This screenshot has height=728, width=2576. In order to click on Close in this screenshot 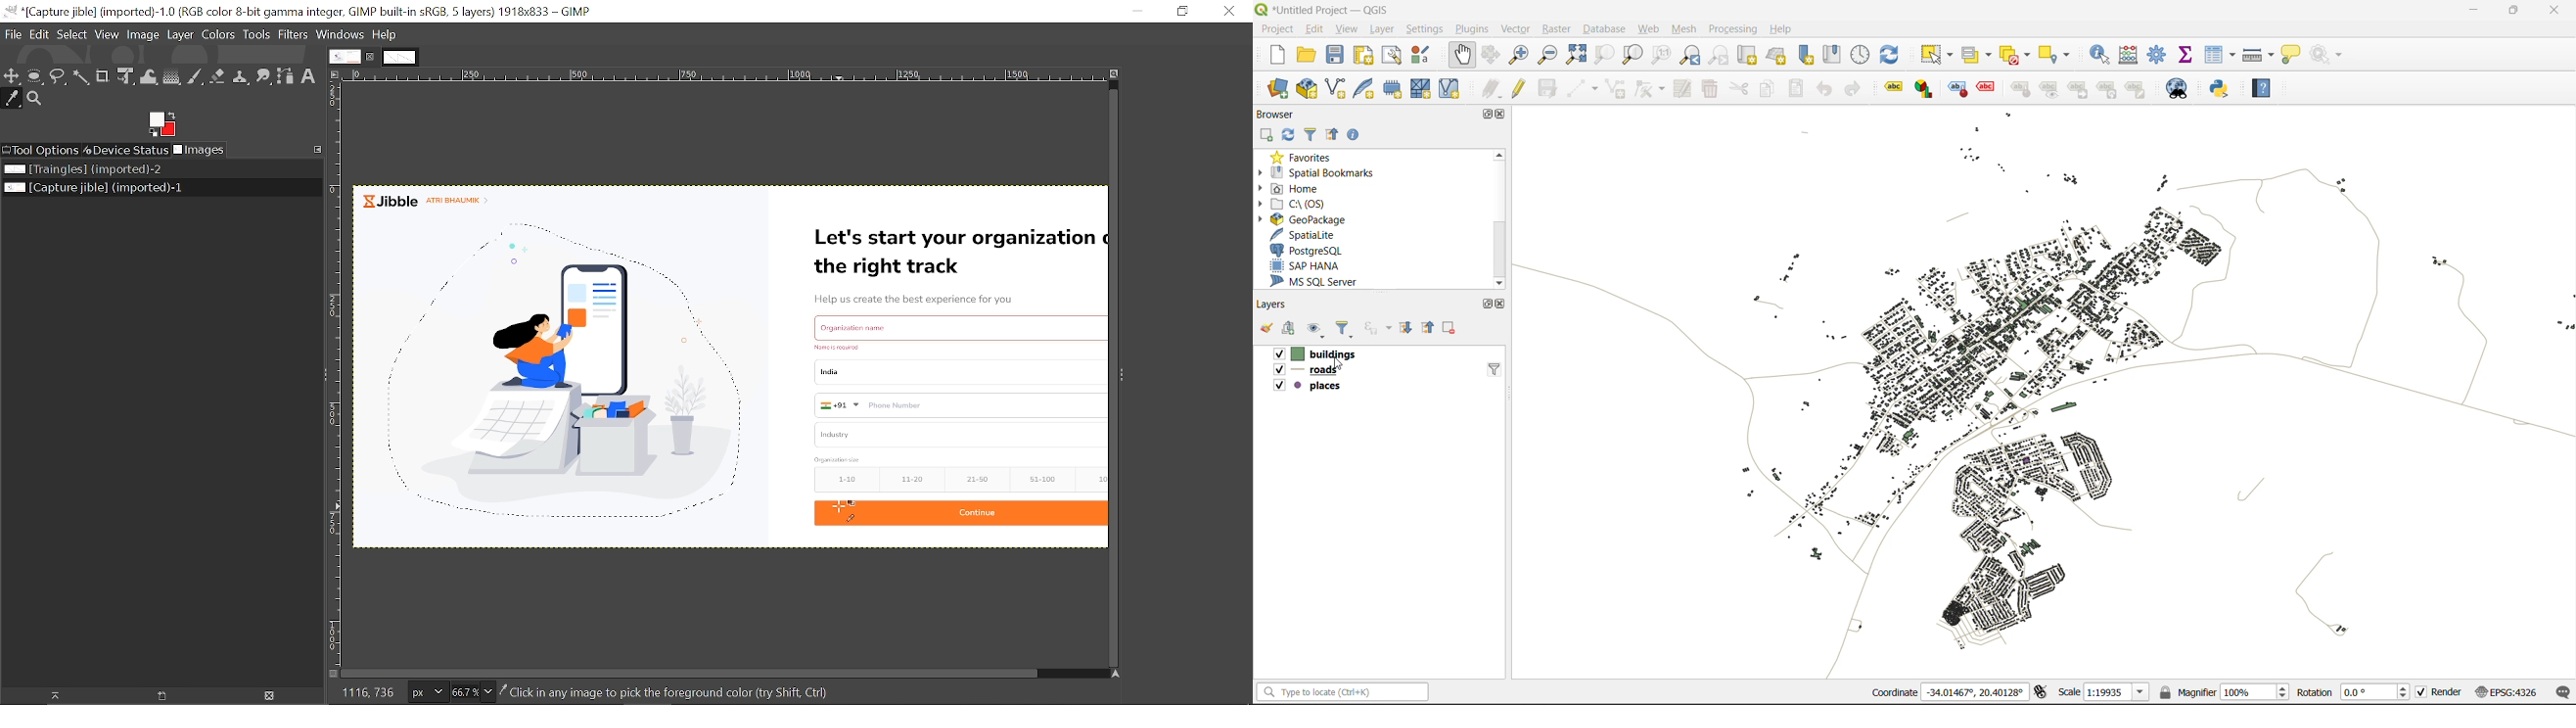, I will do `click(1229, 12)`.